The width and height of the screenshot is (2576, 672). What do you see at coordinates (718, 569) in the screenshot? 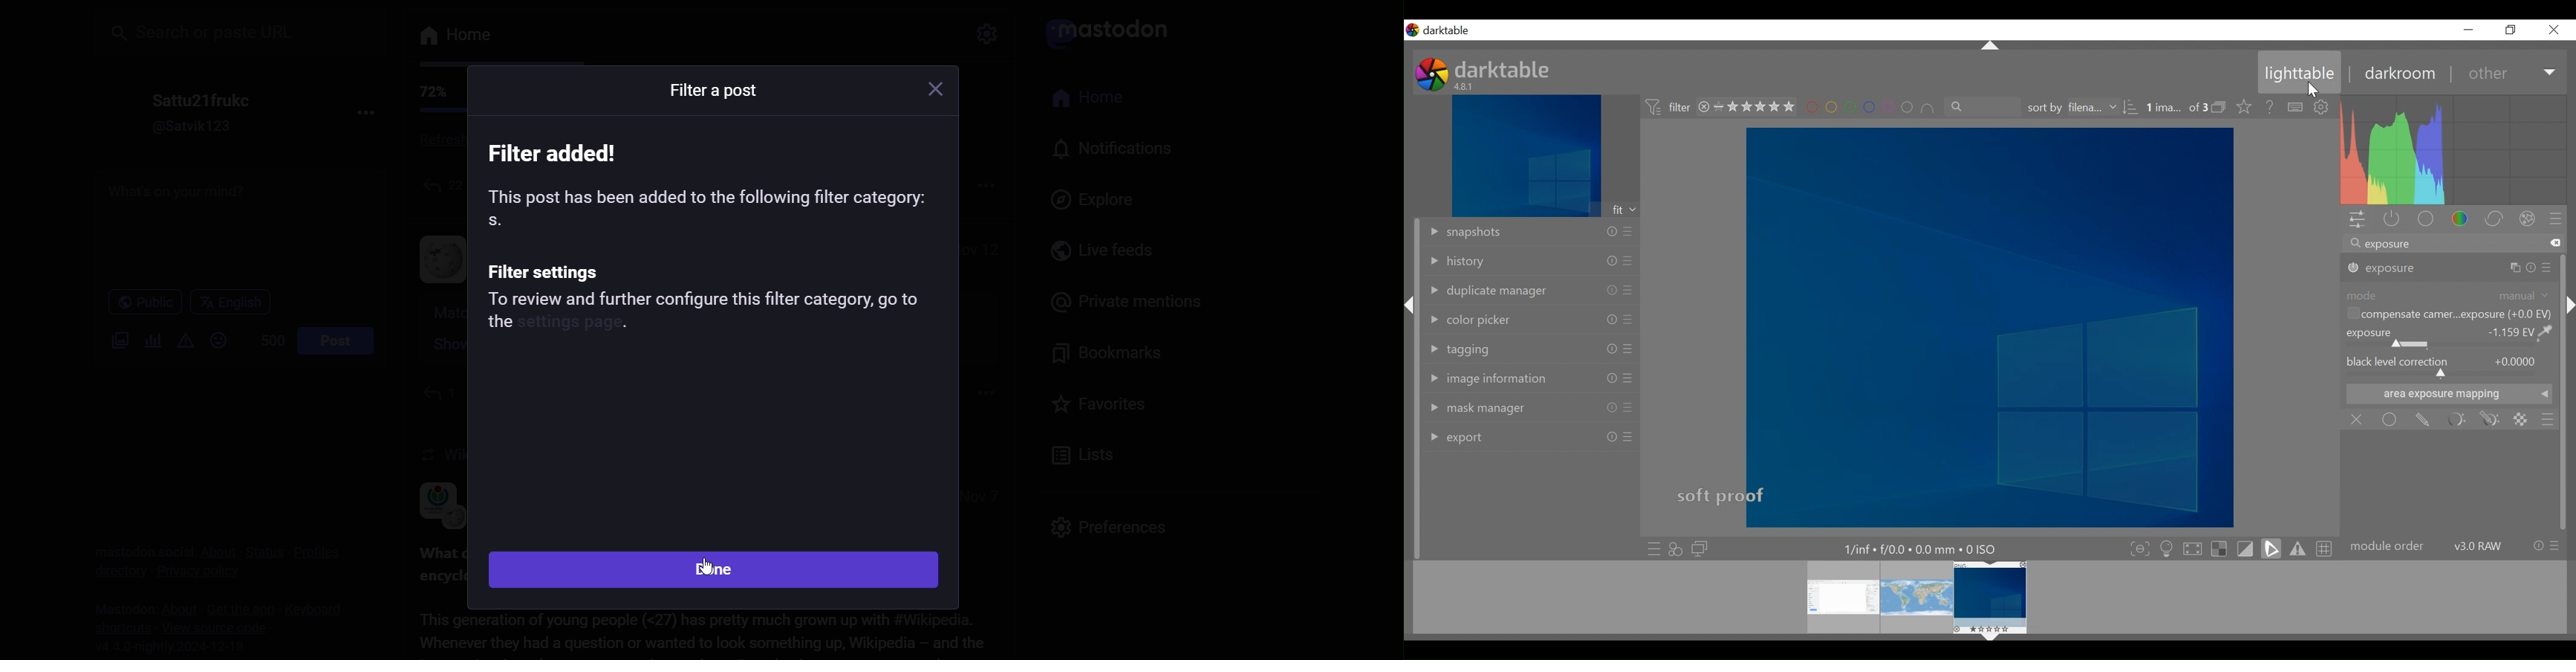
I see `done` at bounding box center [718, 569].